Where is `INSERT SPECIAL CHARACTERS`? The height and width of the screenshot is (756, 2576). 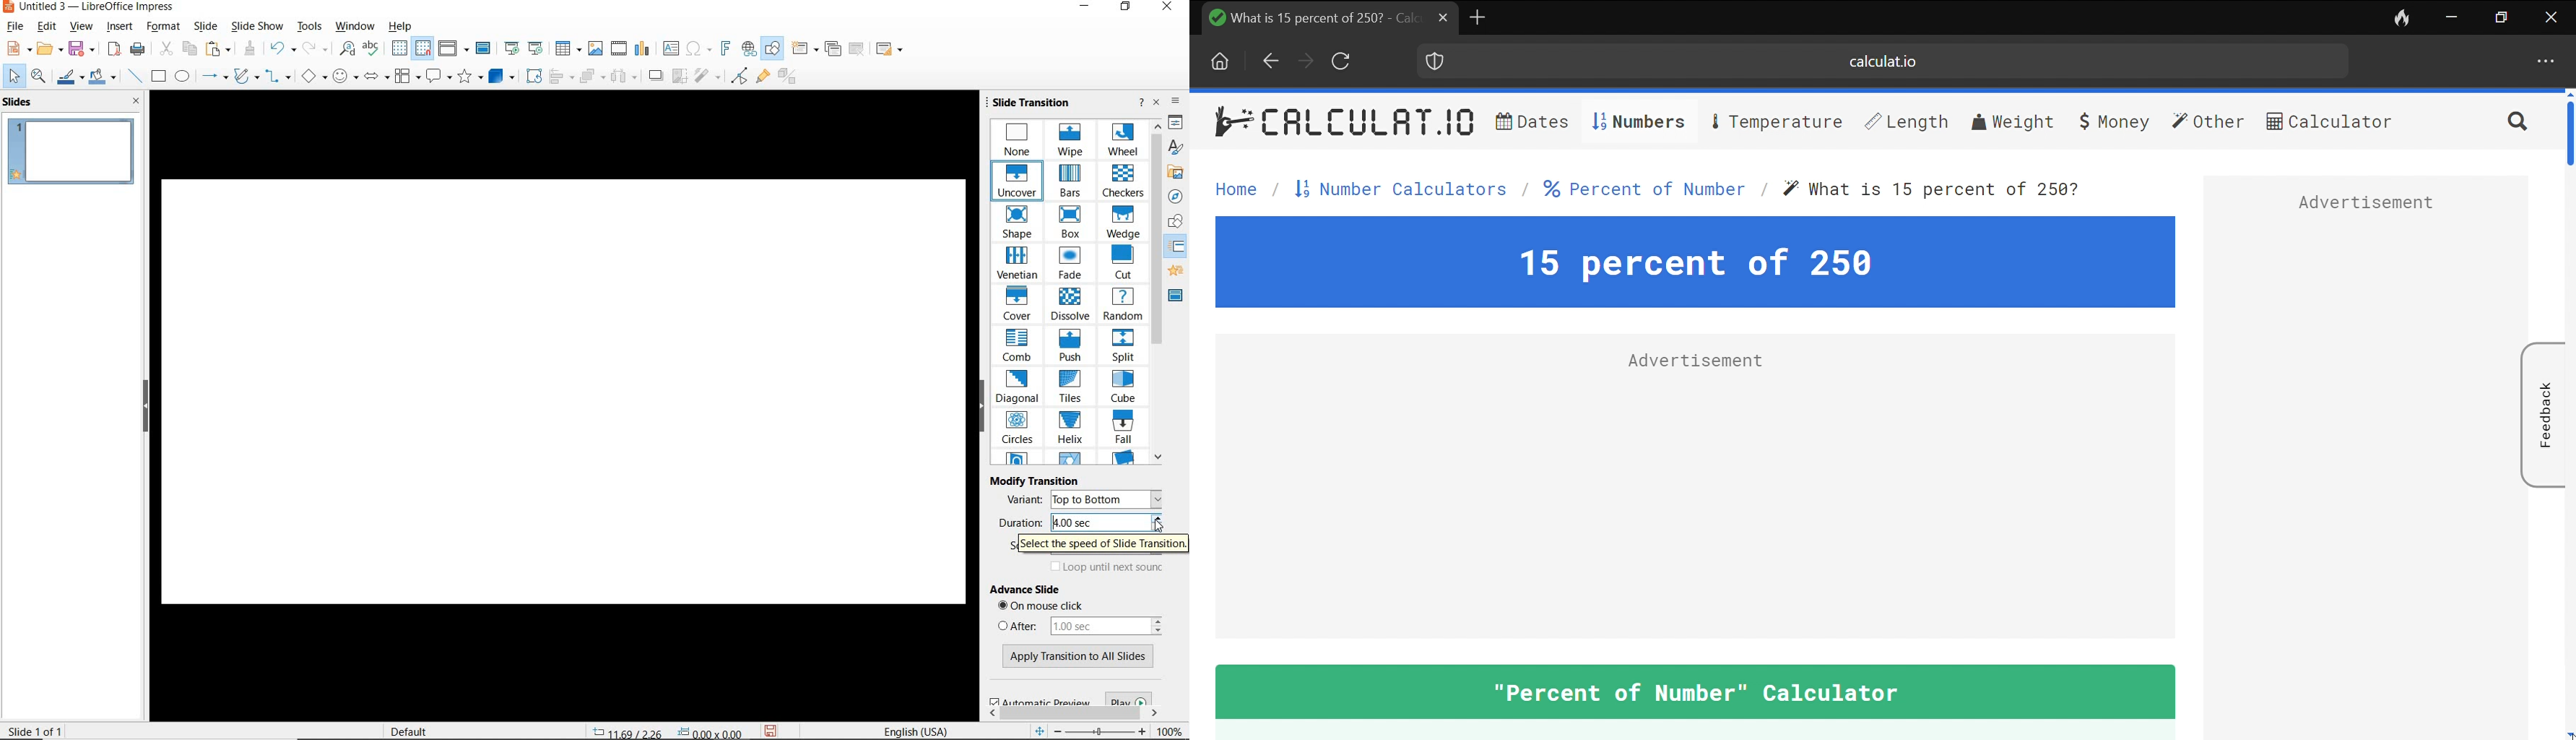 INSERT SPECIAL CHARACTERS is located at coordinates (698, 49).